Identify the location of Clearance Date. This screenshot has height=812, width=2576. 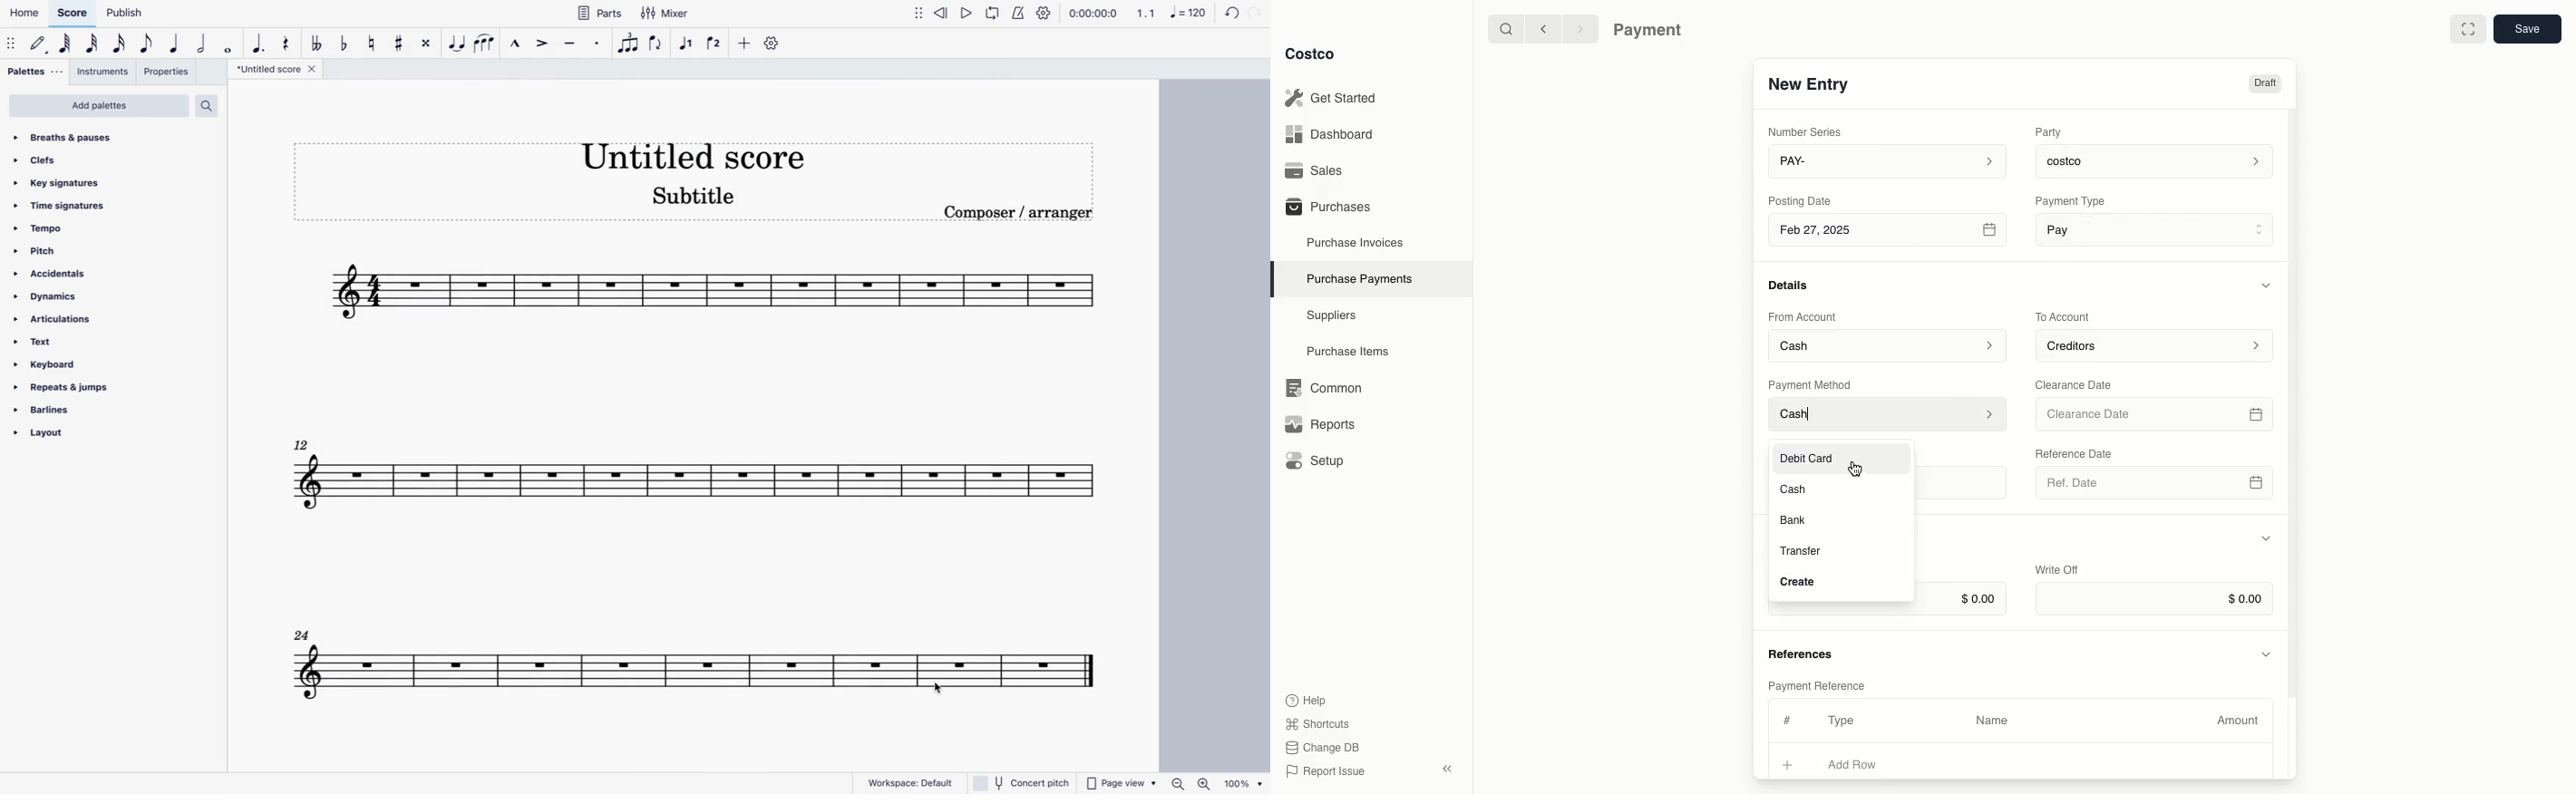
(2080, 383).